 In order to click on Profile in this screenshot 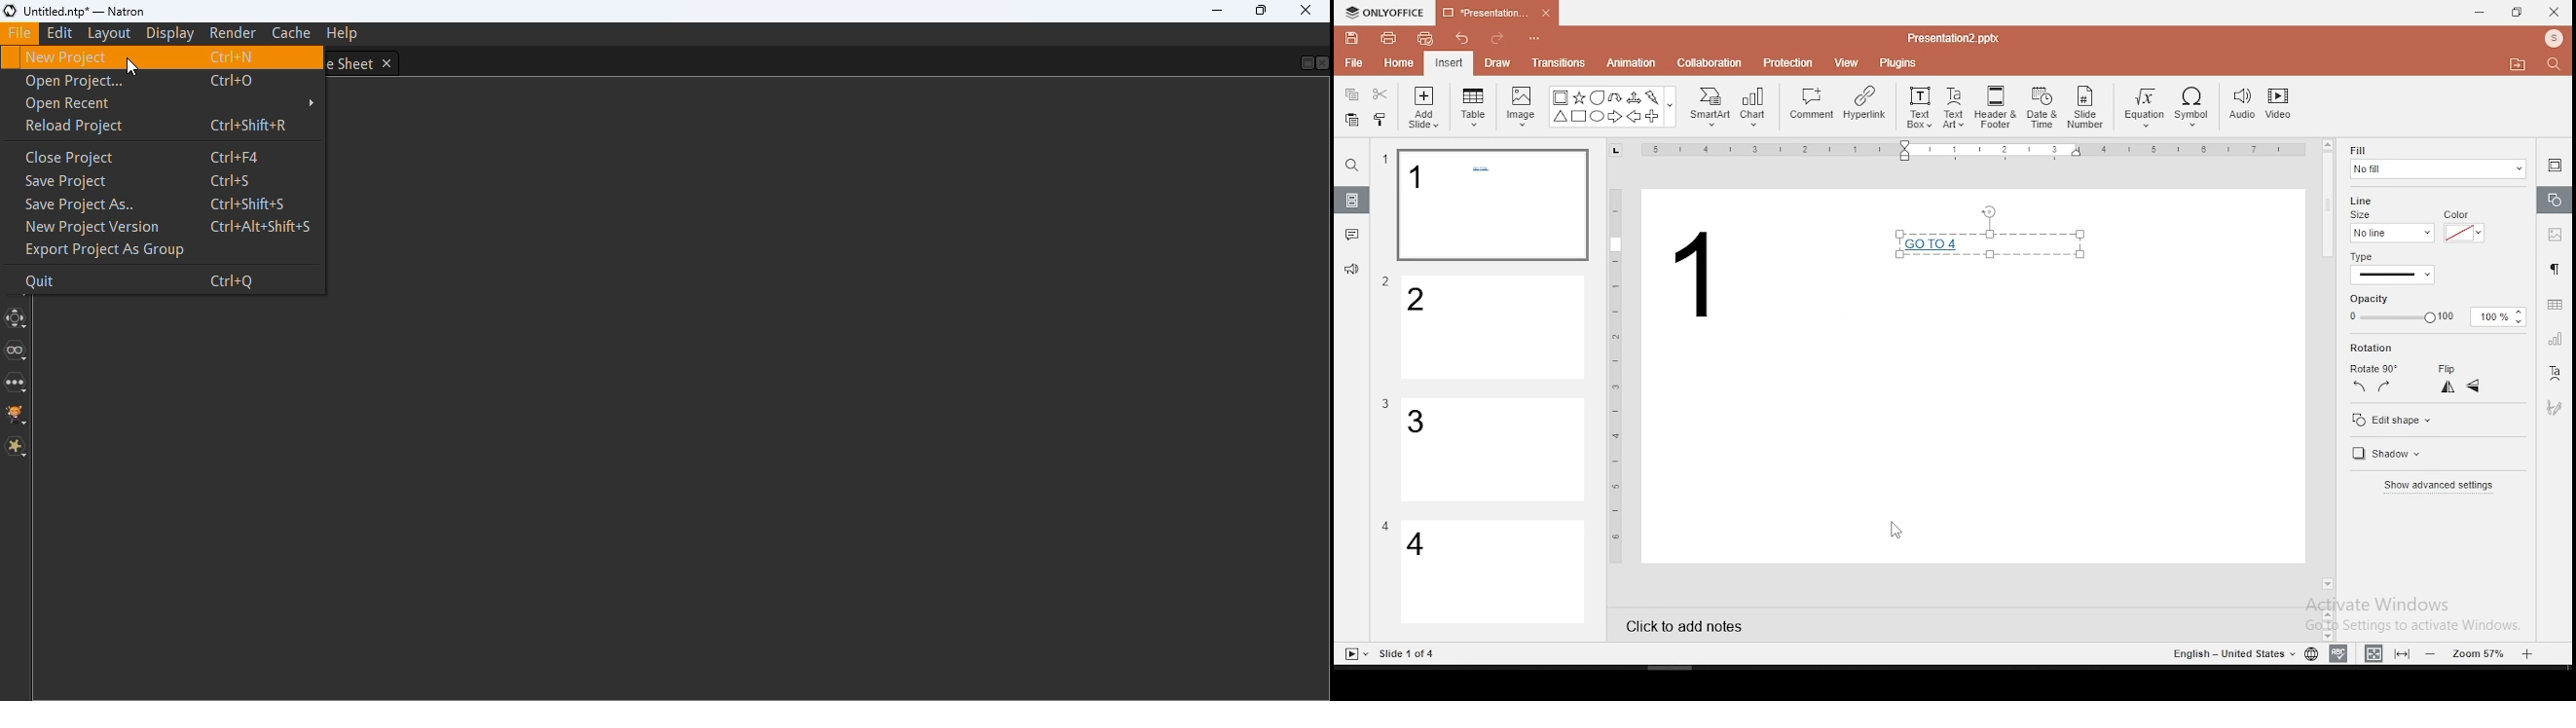, I will do `click(2556, 39)`.